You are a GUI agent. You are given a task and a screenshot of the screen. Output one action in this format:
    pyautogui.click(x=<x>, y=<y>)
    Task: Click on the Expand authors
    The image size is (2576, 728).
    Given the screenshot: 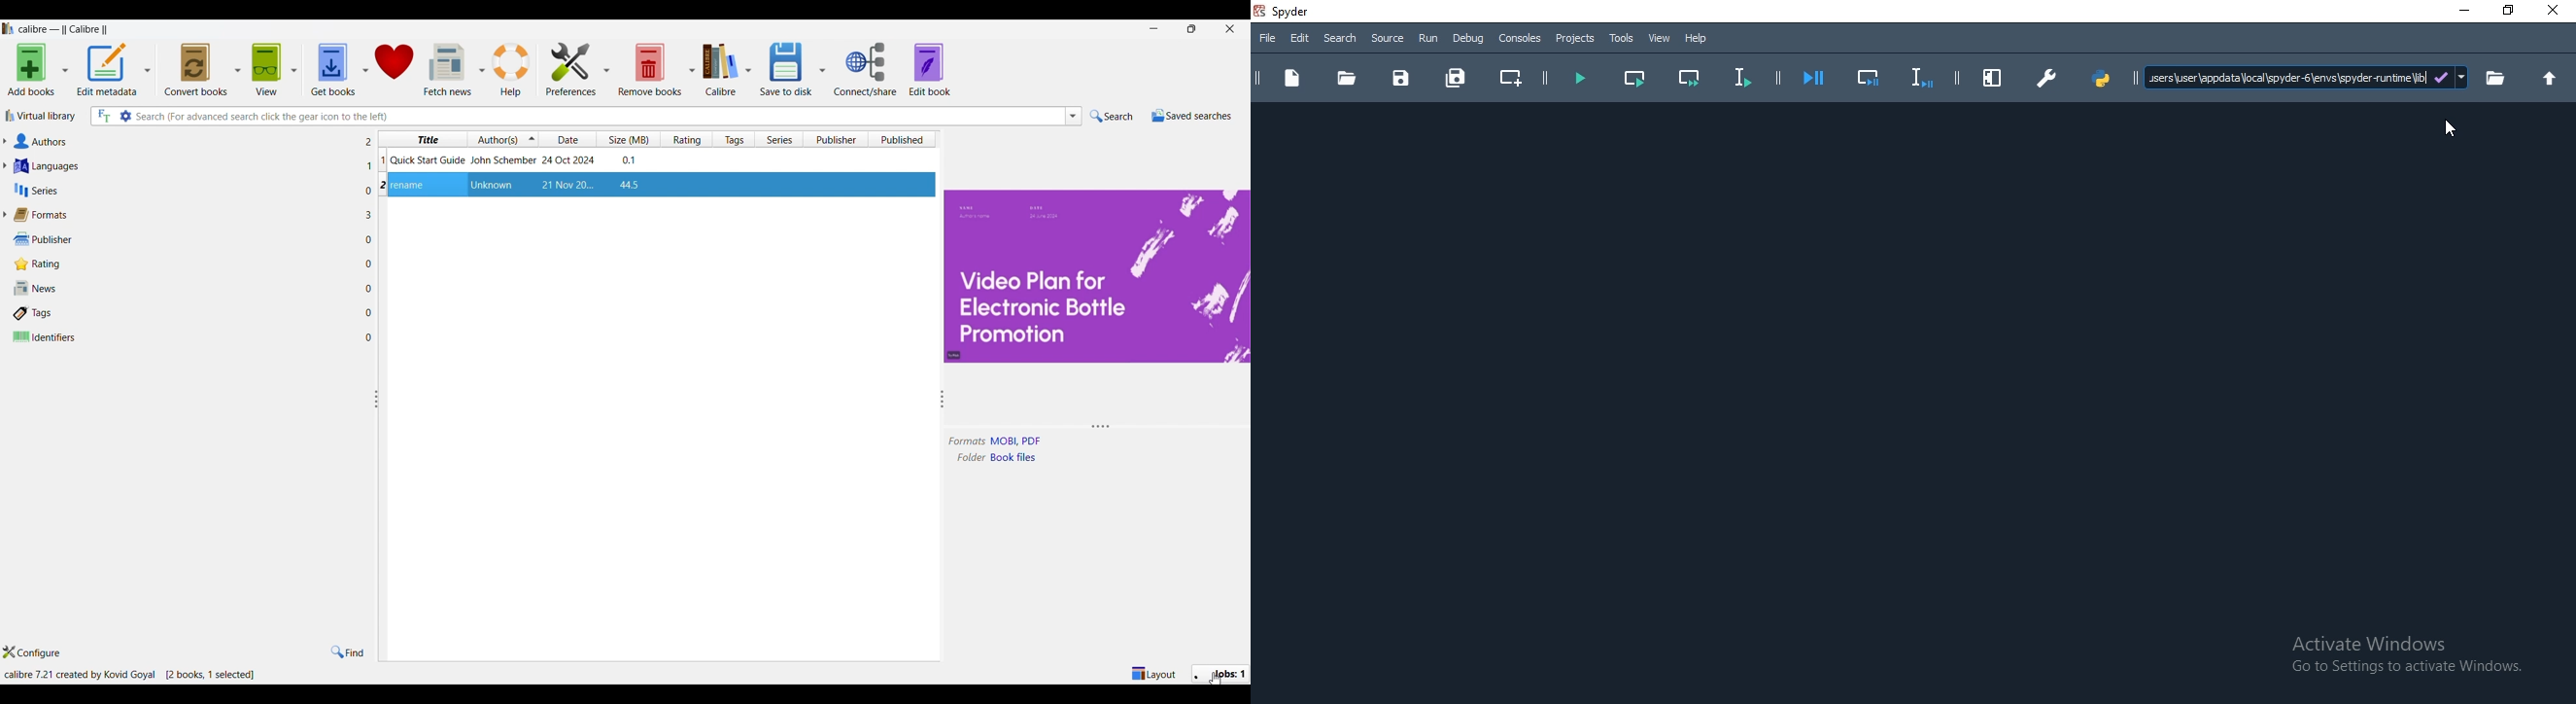 What is the action you would take?
    pyautogui.click(x=5, y=141)
    